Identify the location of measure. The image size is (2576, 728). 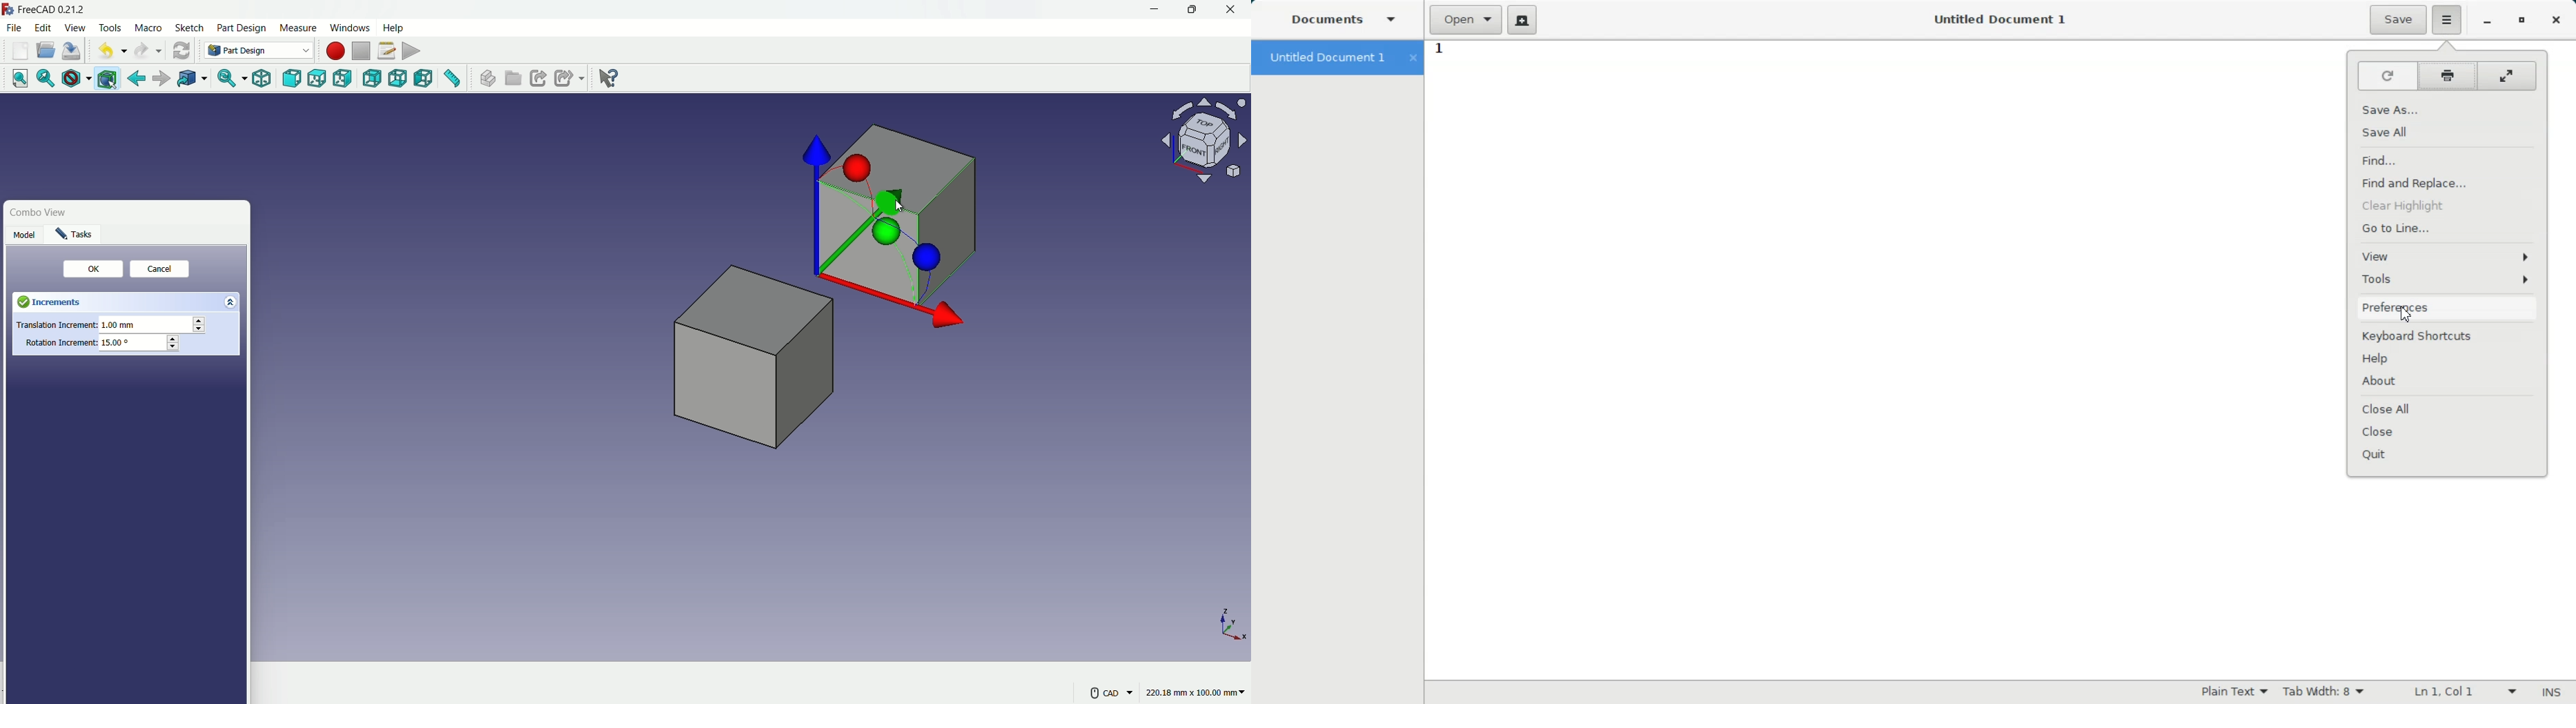
(297, 28).